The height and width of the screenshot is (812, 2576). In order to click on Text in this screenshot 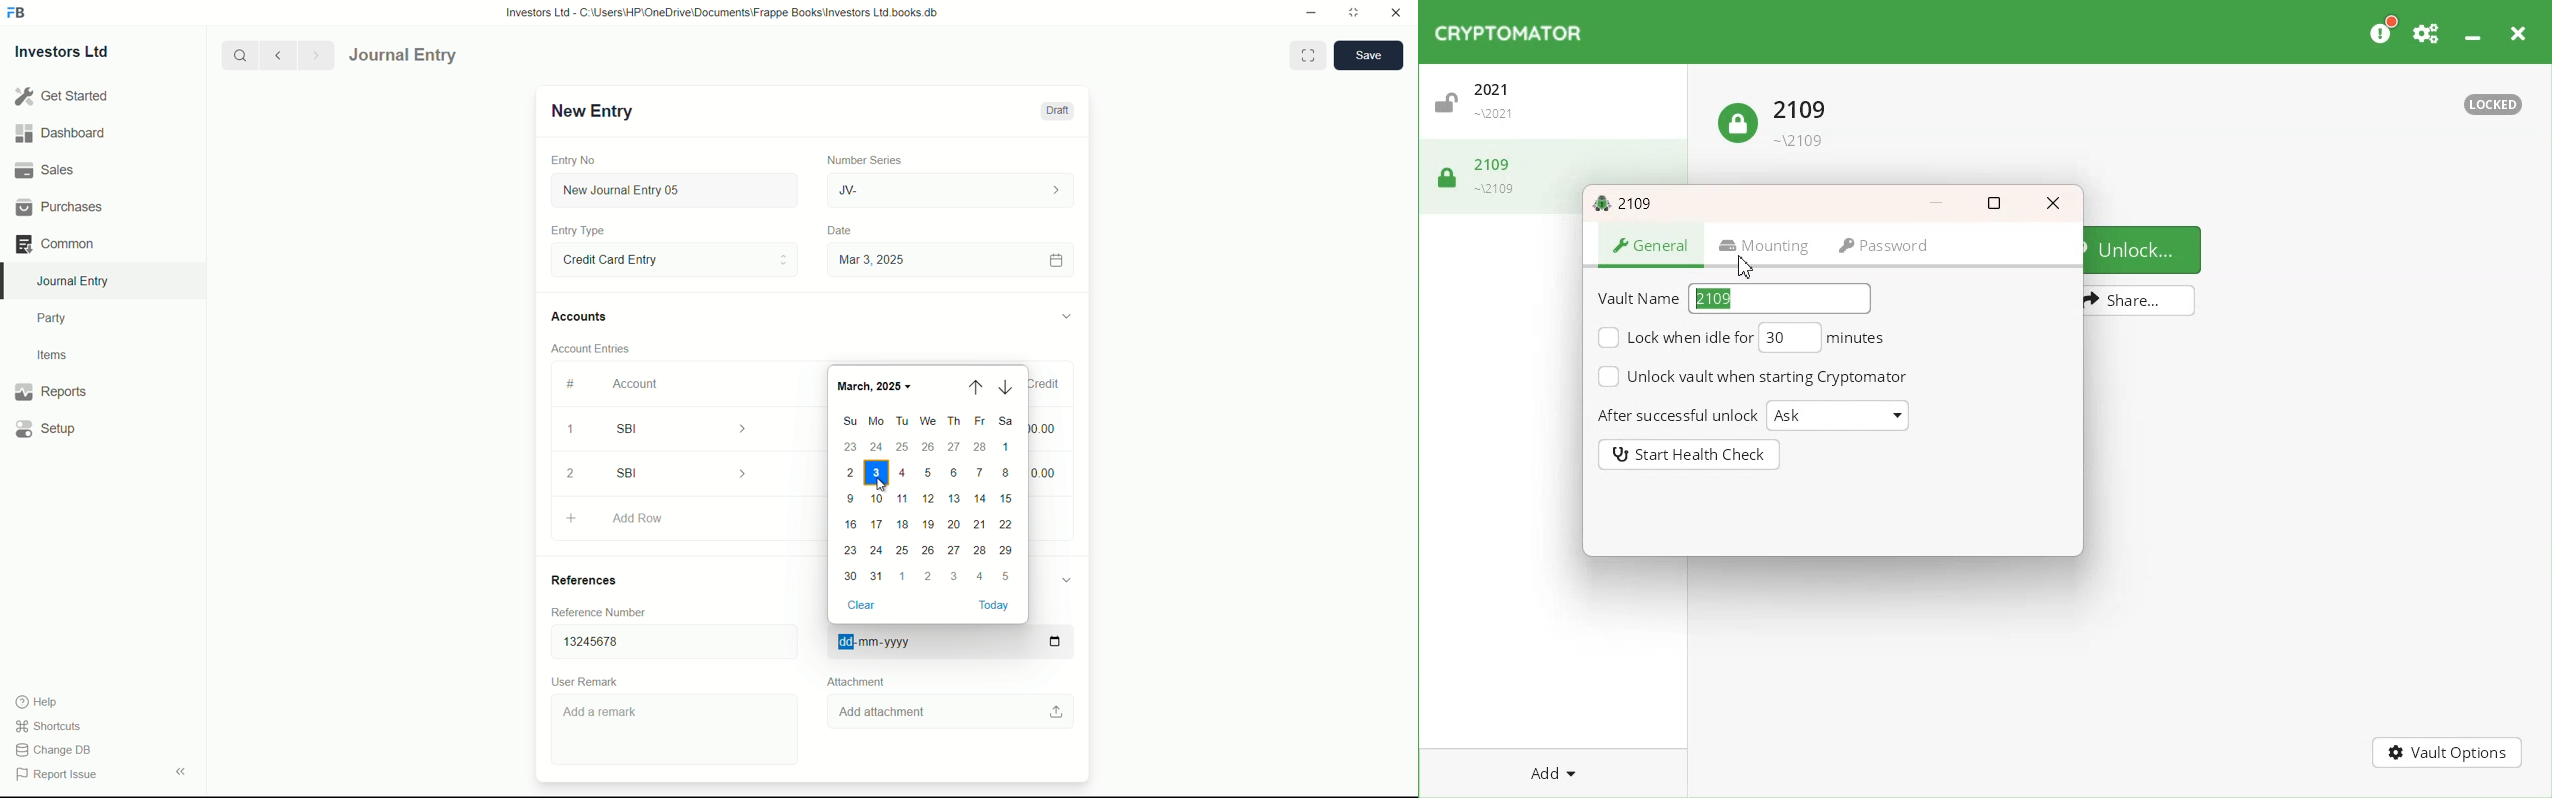, I will do `click(1714, 300)`.